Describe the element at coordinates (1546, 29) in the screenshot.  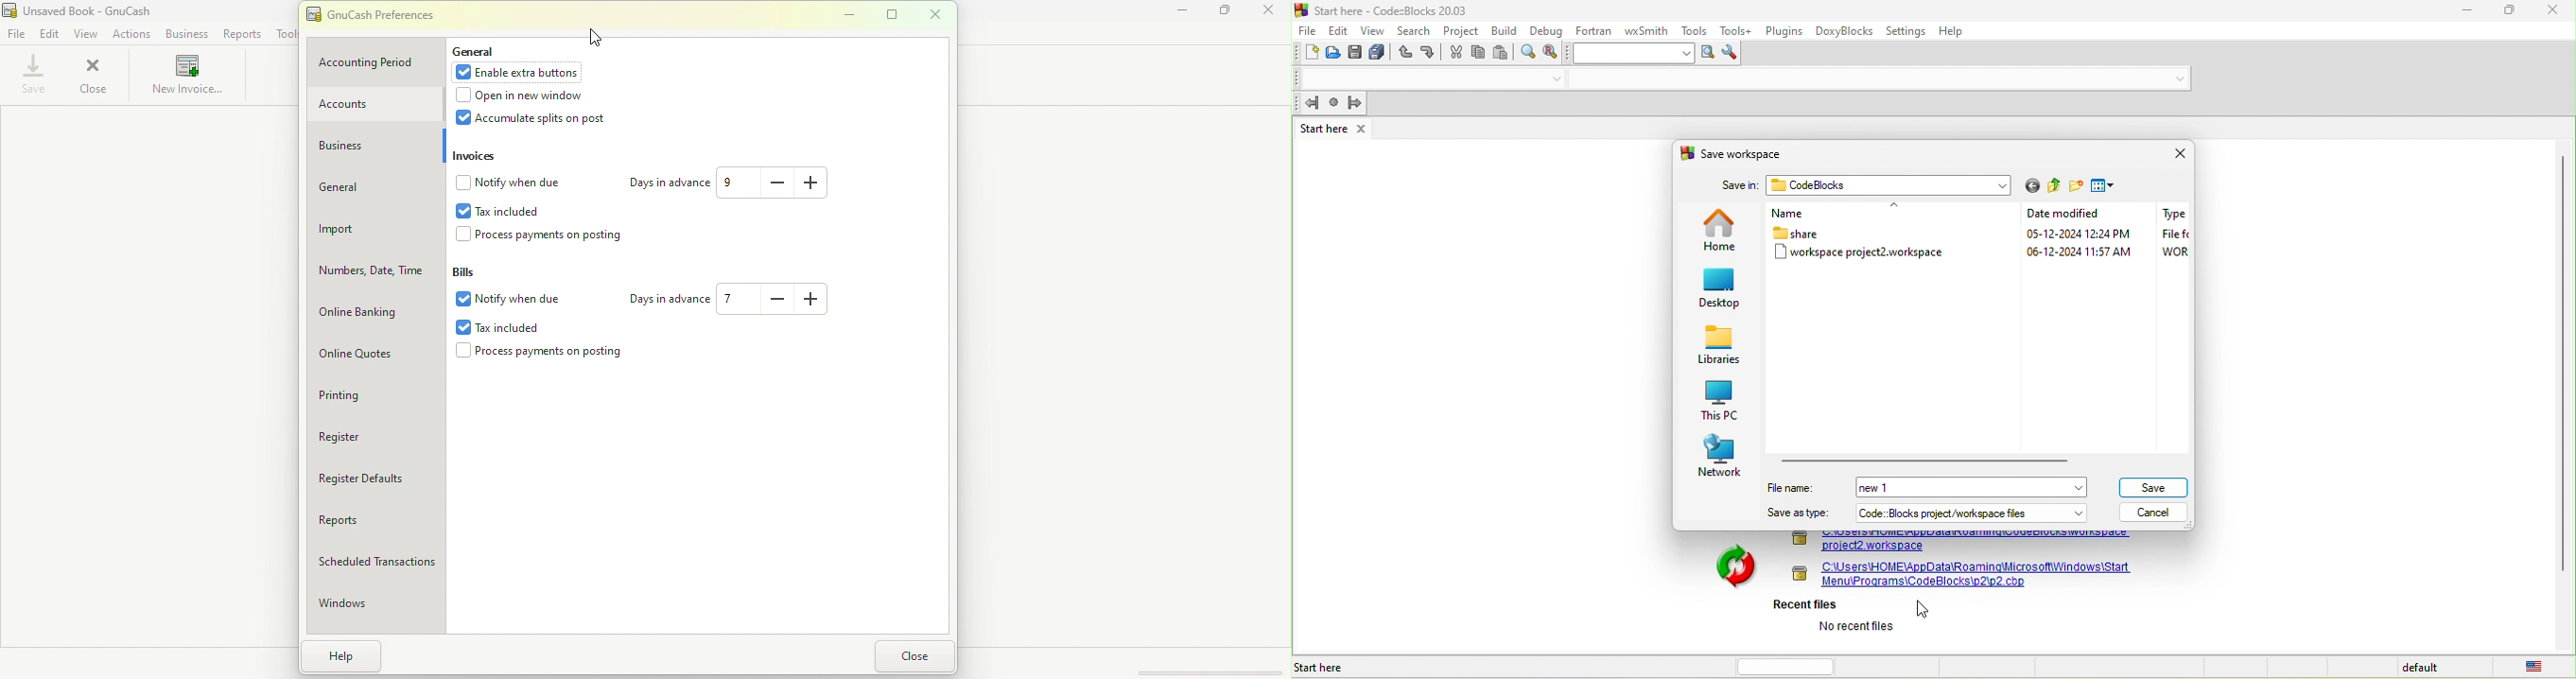
I see `debug` at that location.